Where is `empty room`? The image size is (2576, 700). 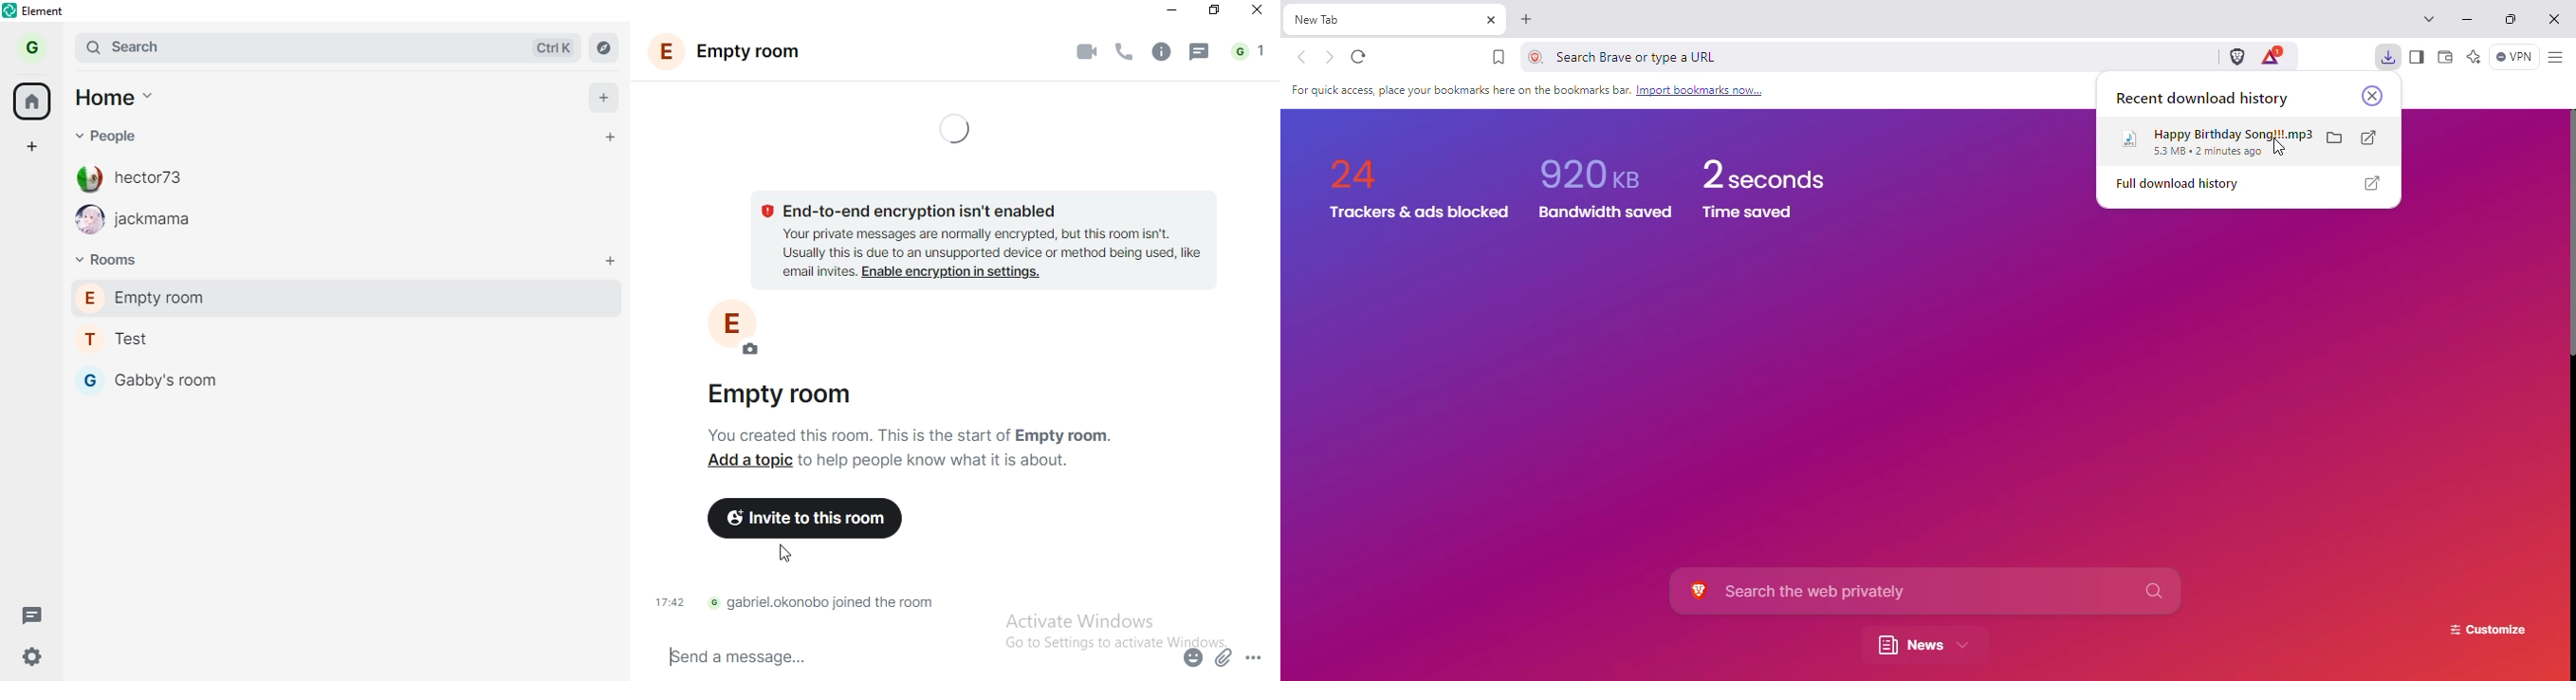 empty room is located at coordinates (737, 47).